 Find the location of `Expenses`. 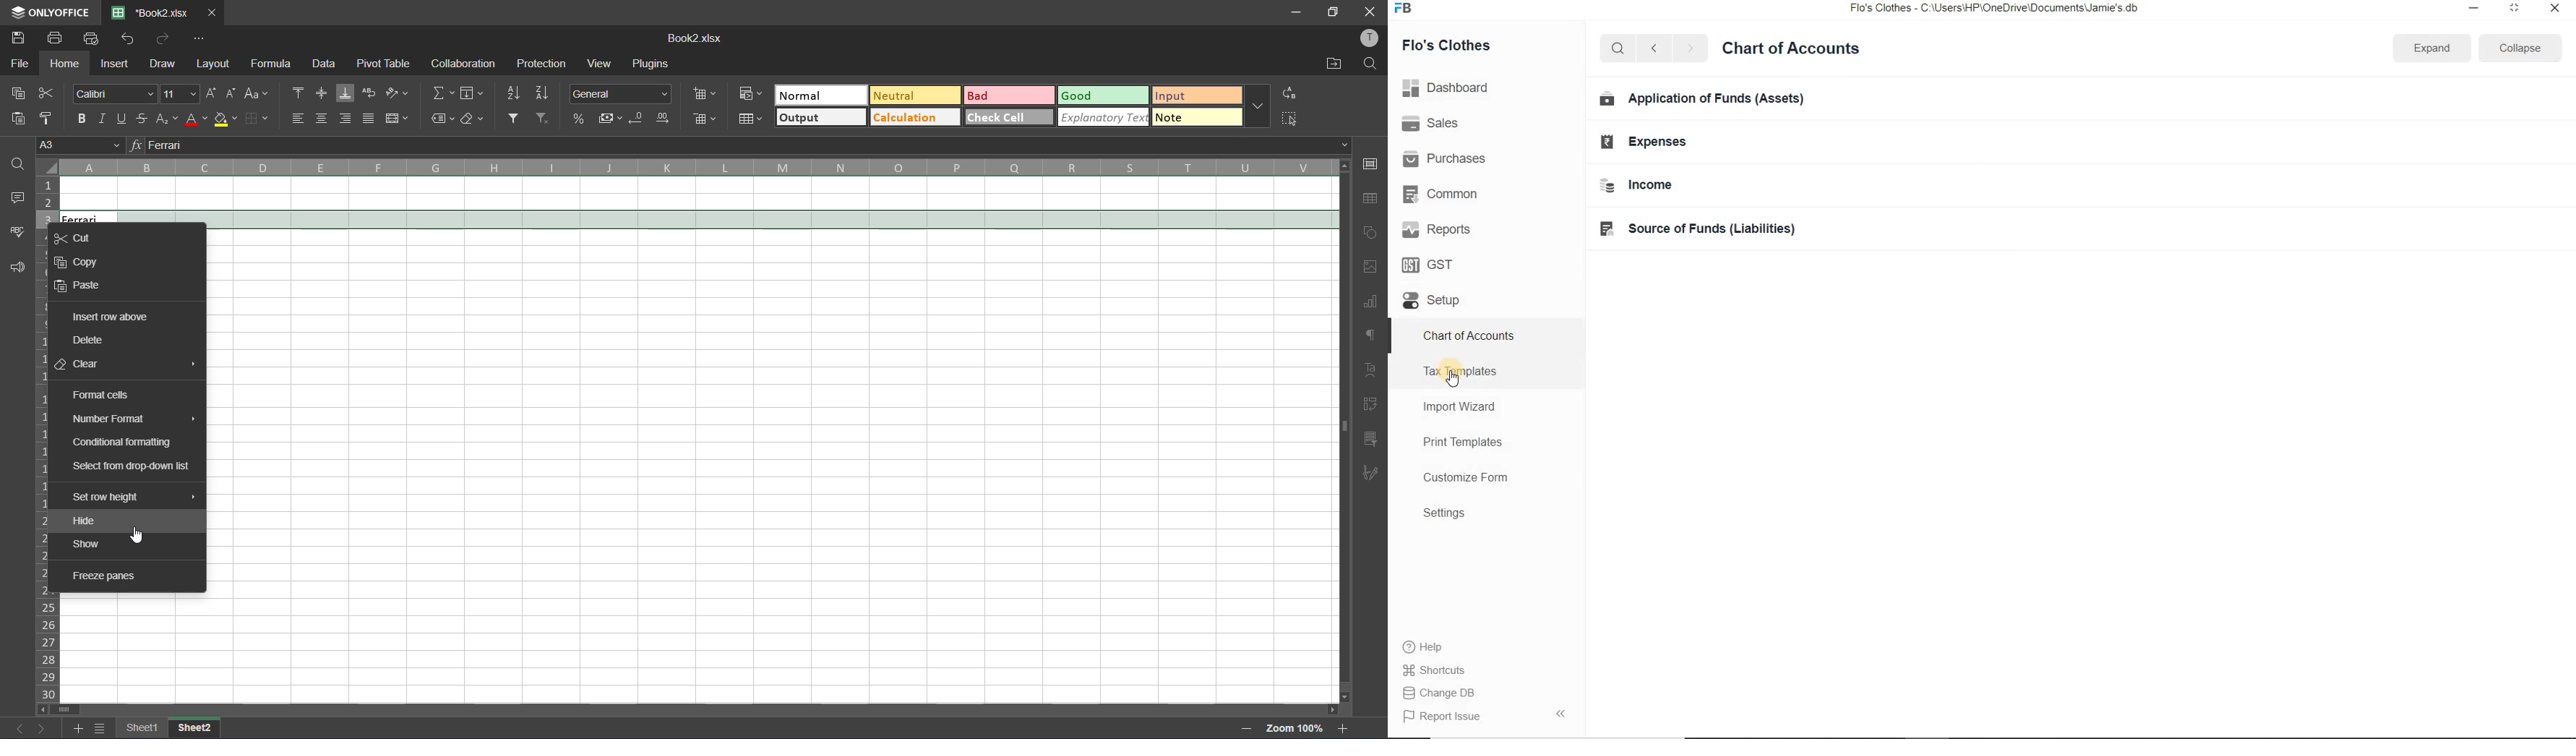

Expenses is located at coordinates (1725, 142).